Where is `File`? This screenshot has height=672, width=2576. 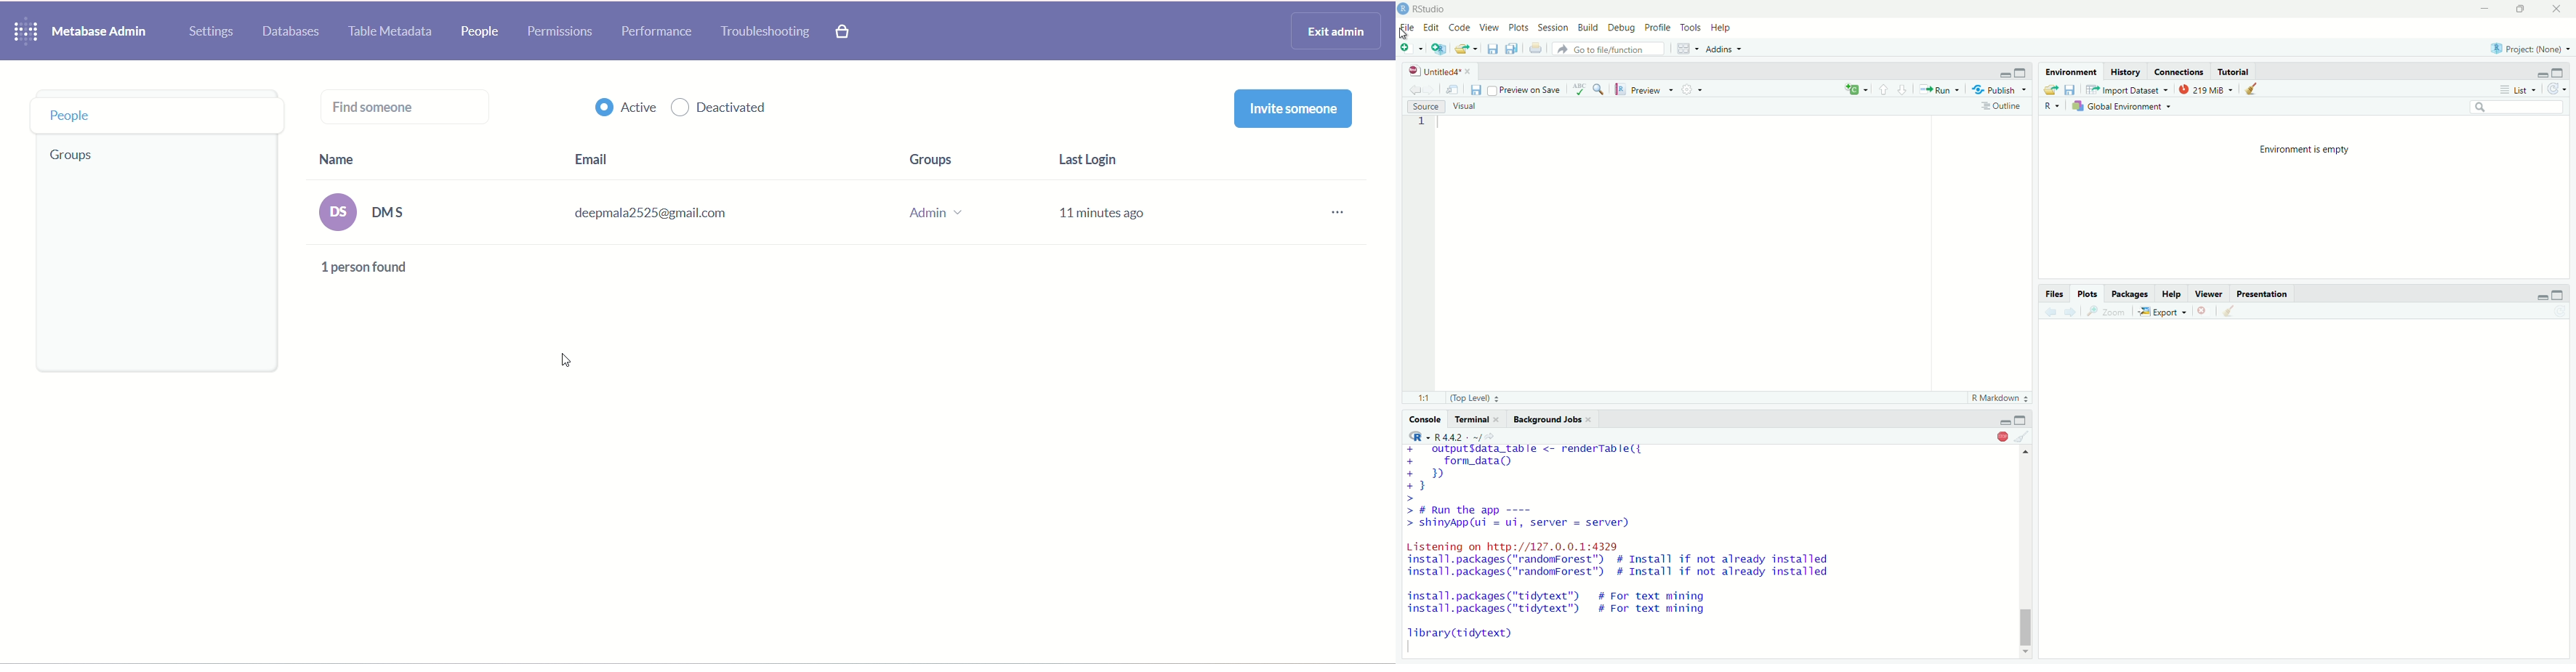
File is located at coordinates (1407, 28).